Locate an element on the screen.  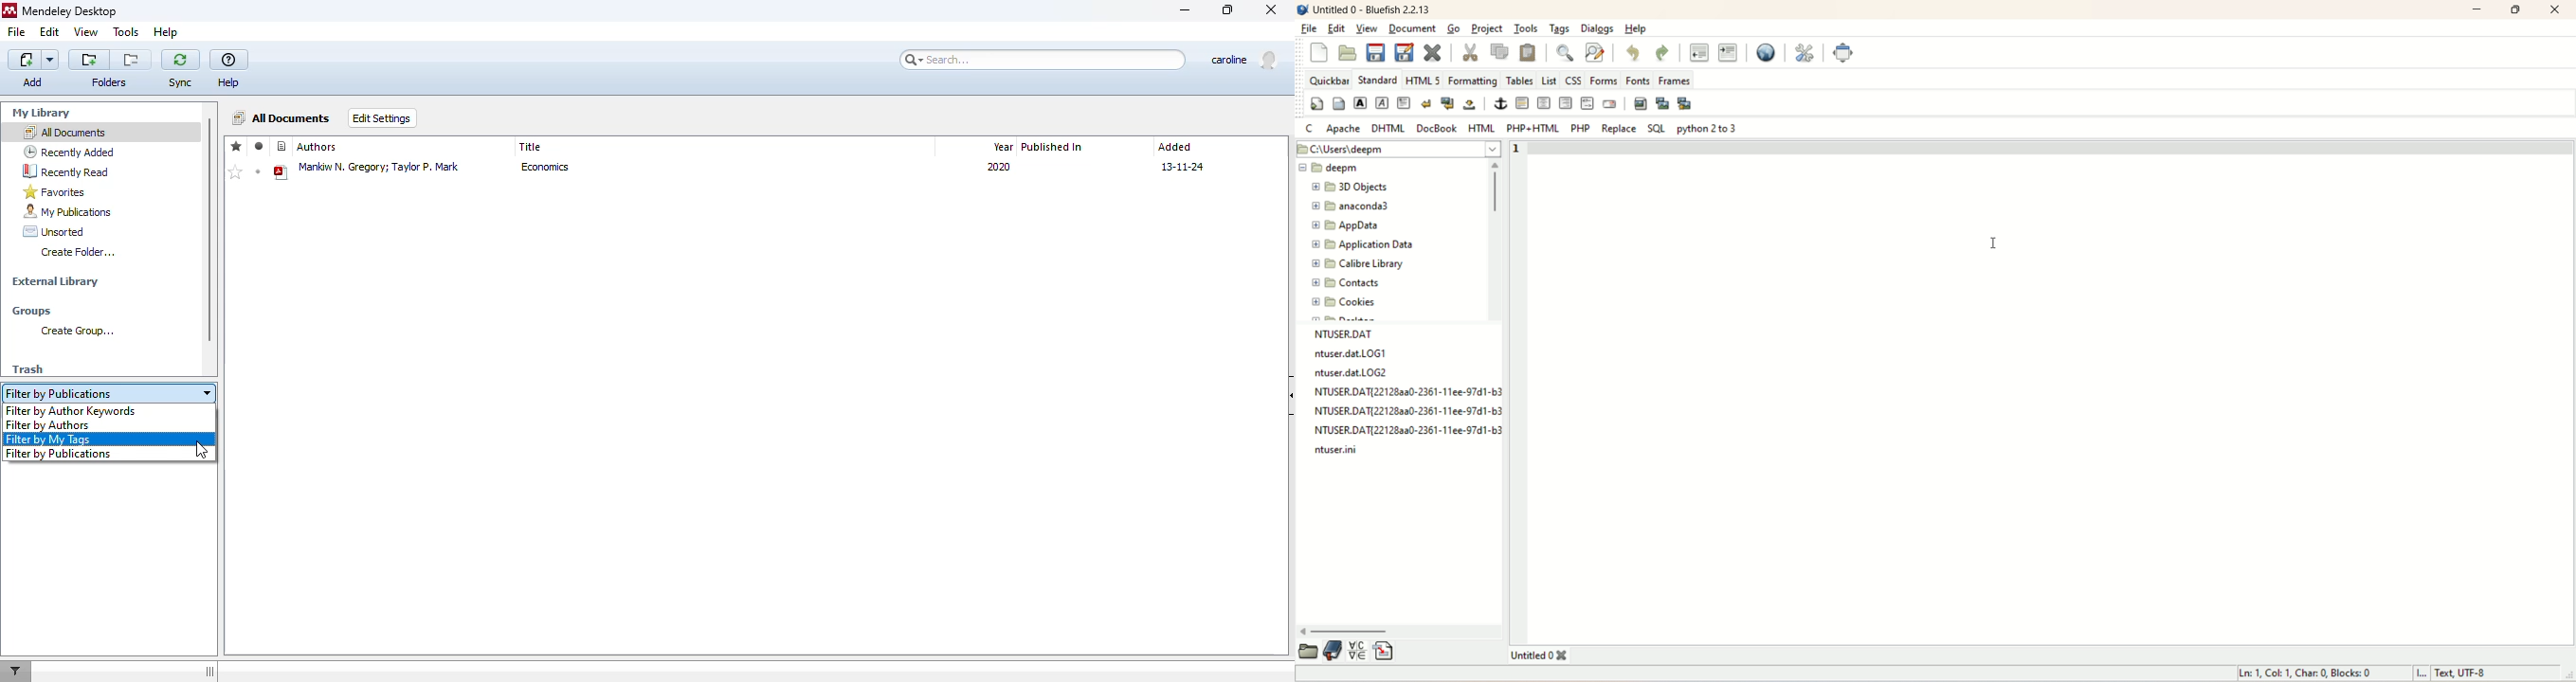
quickbar is located at coordinates (1328, 81).